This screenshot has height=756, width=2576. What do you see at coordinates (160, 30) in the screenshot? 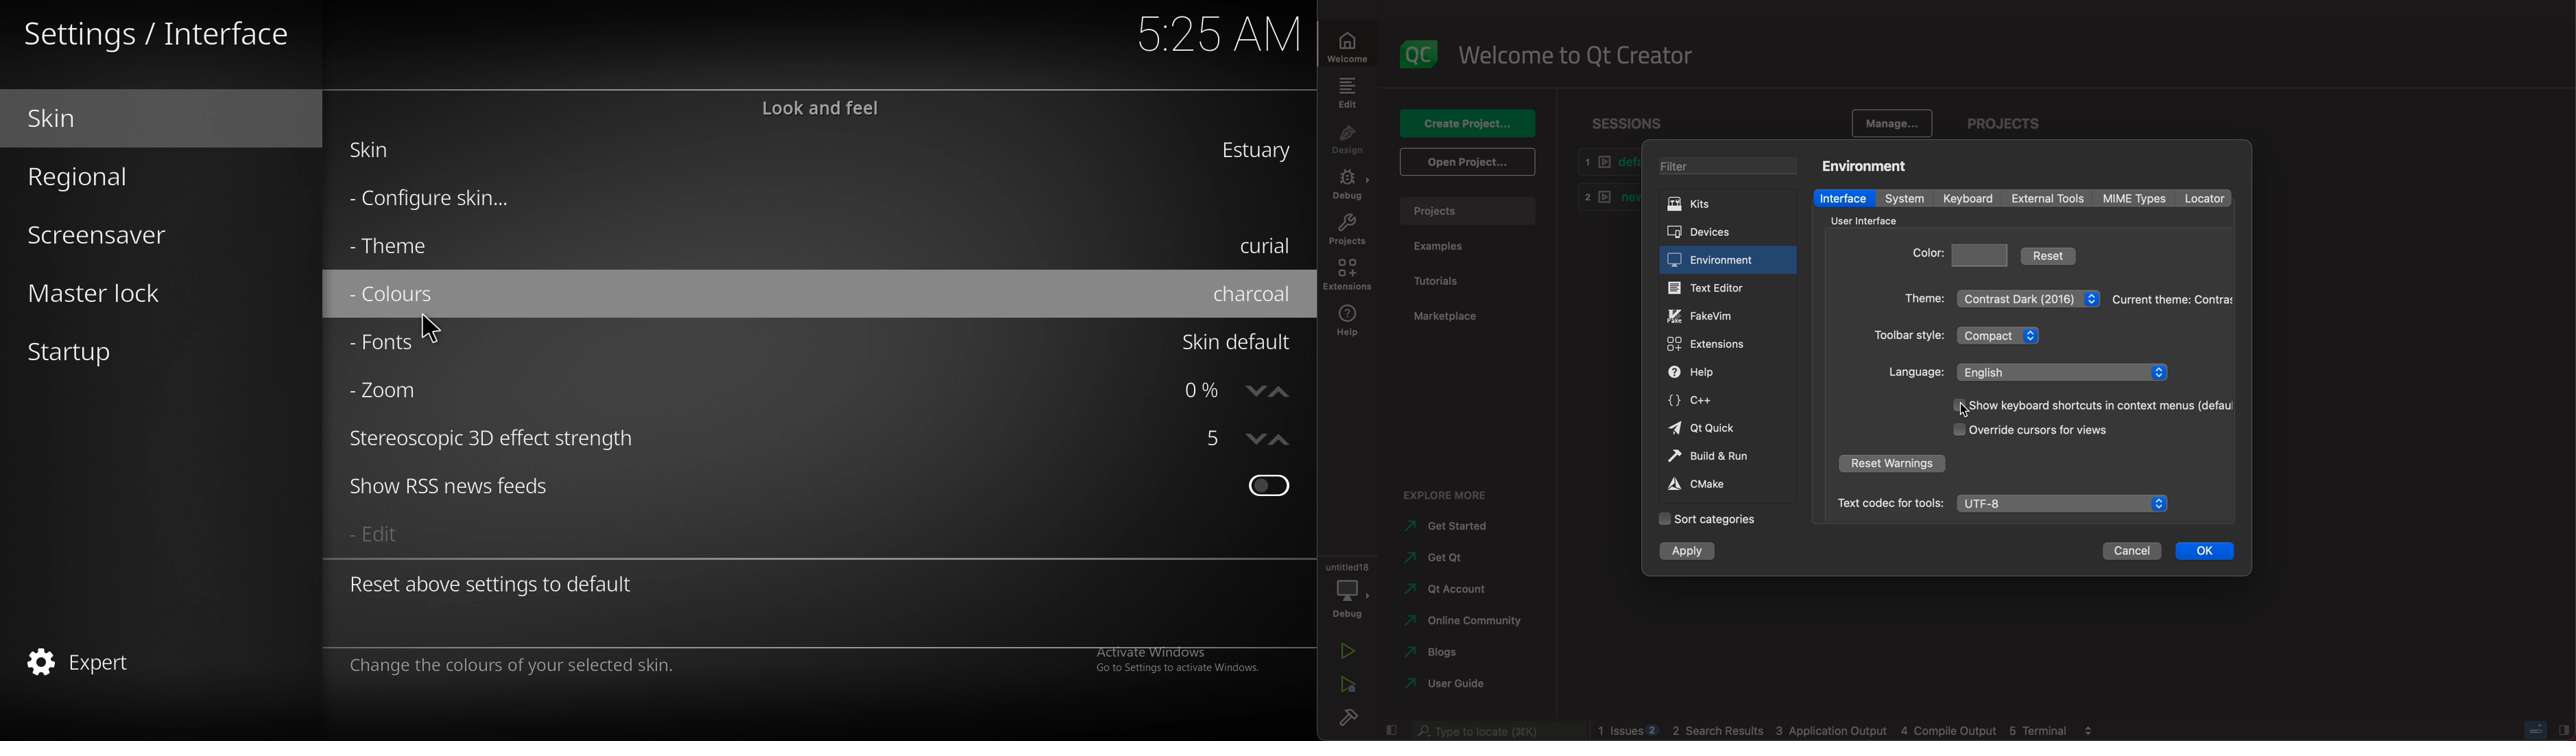
I see `interface` at bounding box center [160, 30].